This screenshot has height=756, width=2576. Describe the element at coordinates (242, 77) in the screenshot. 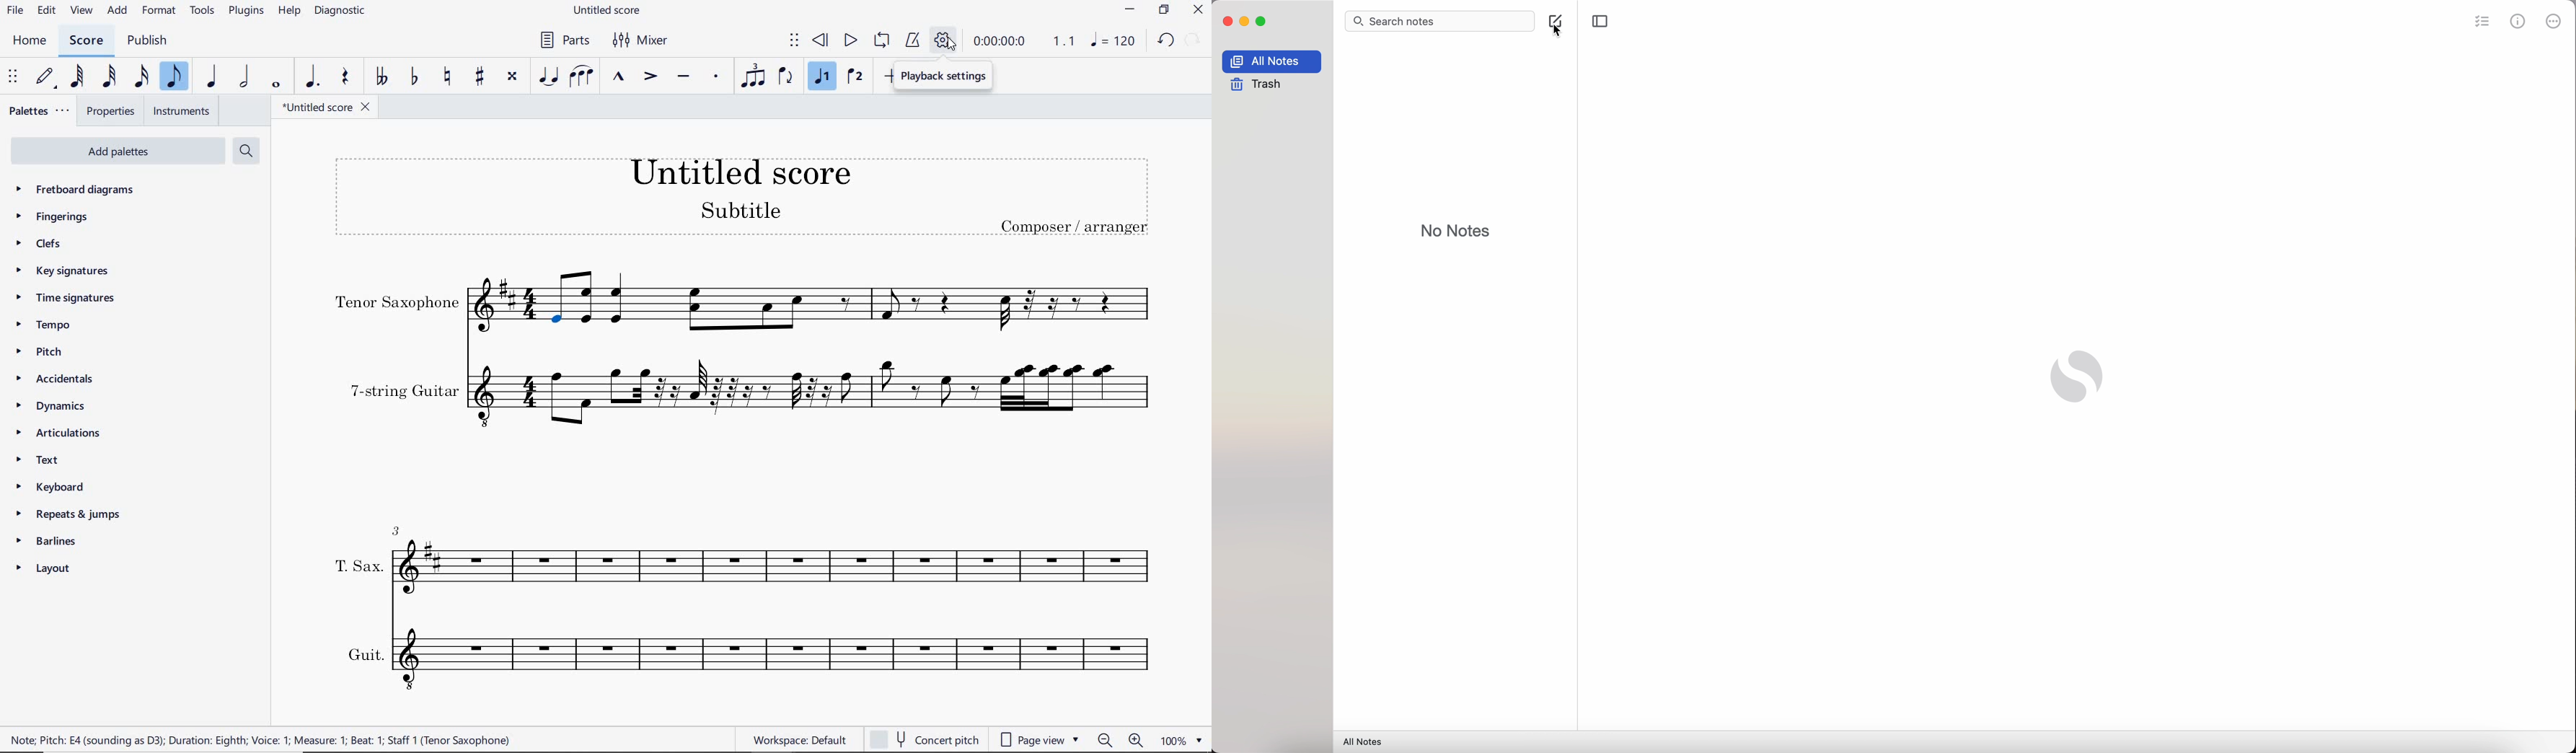

I see `HALF NOTE` at that location.